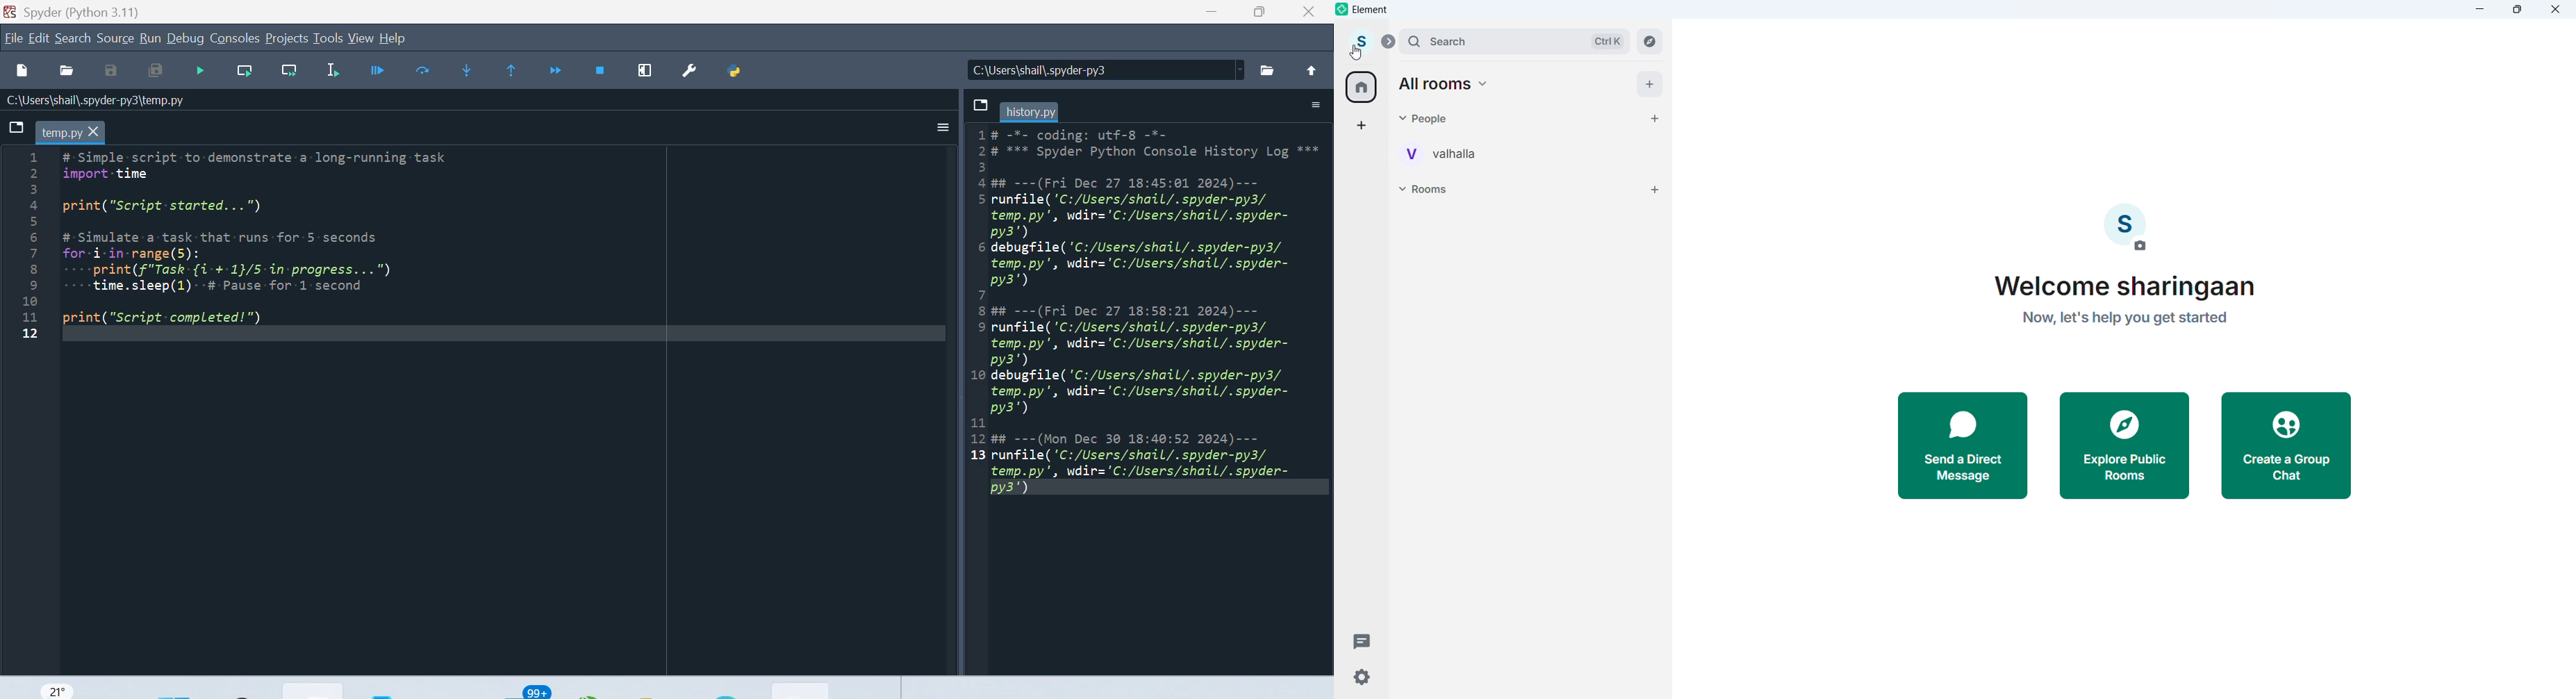 This screenshot has height=700, width=2576. I want to click on View, so click(361, 39).